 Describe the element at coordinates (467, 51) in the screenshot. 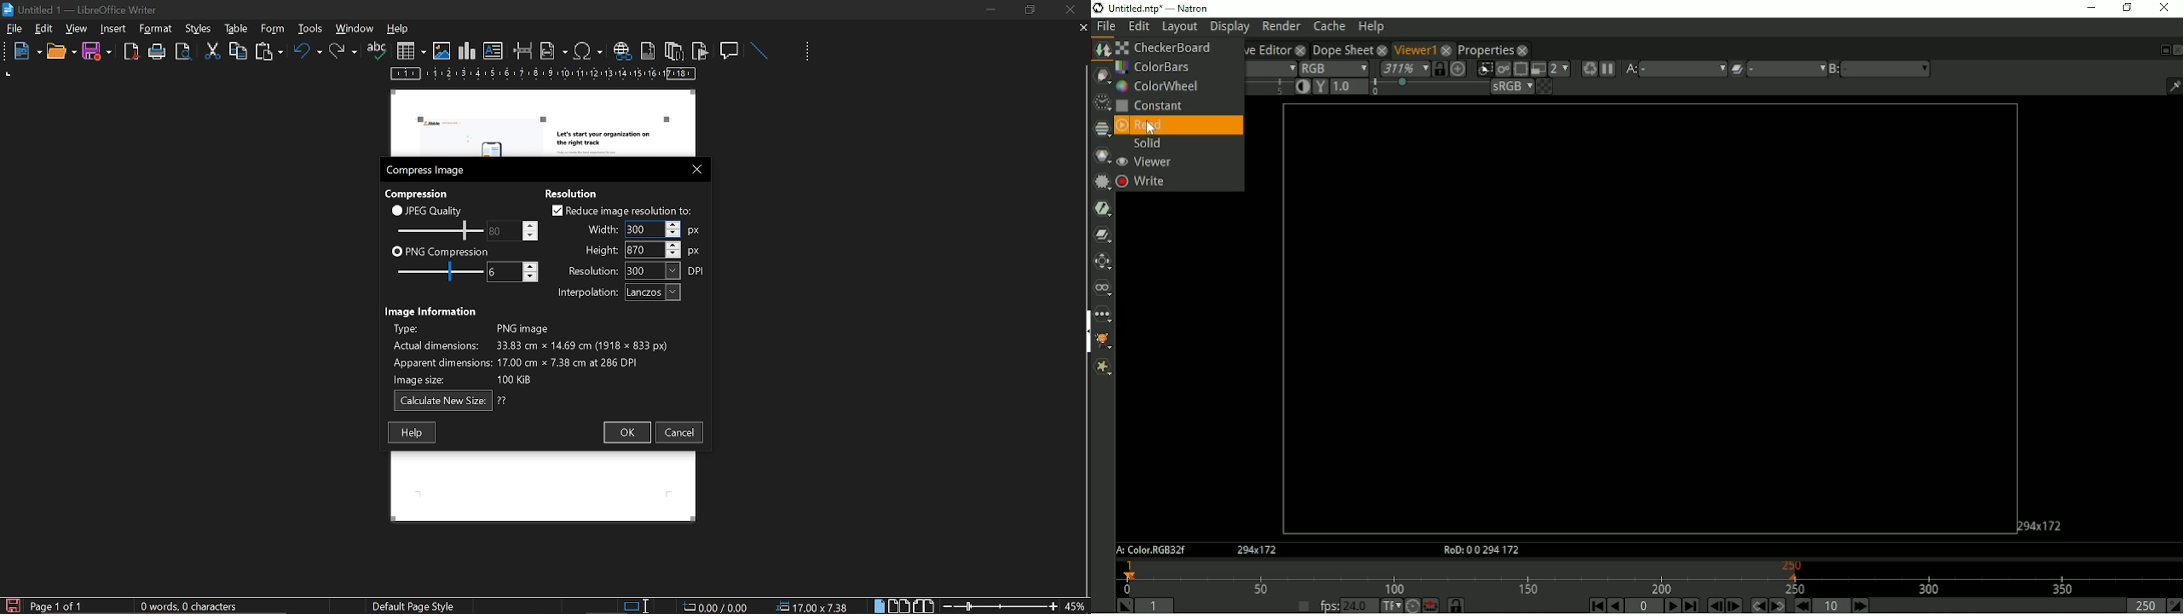

I see `insert chart` at that location.